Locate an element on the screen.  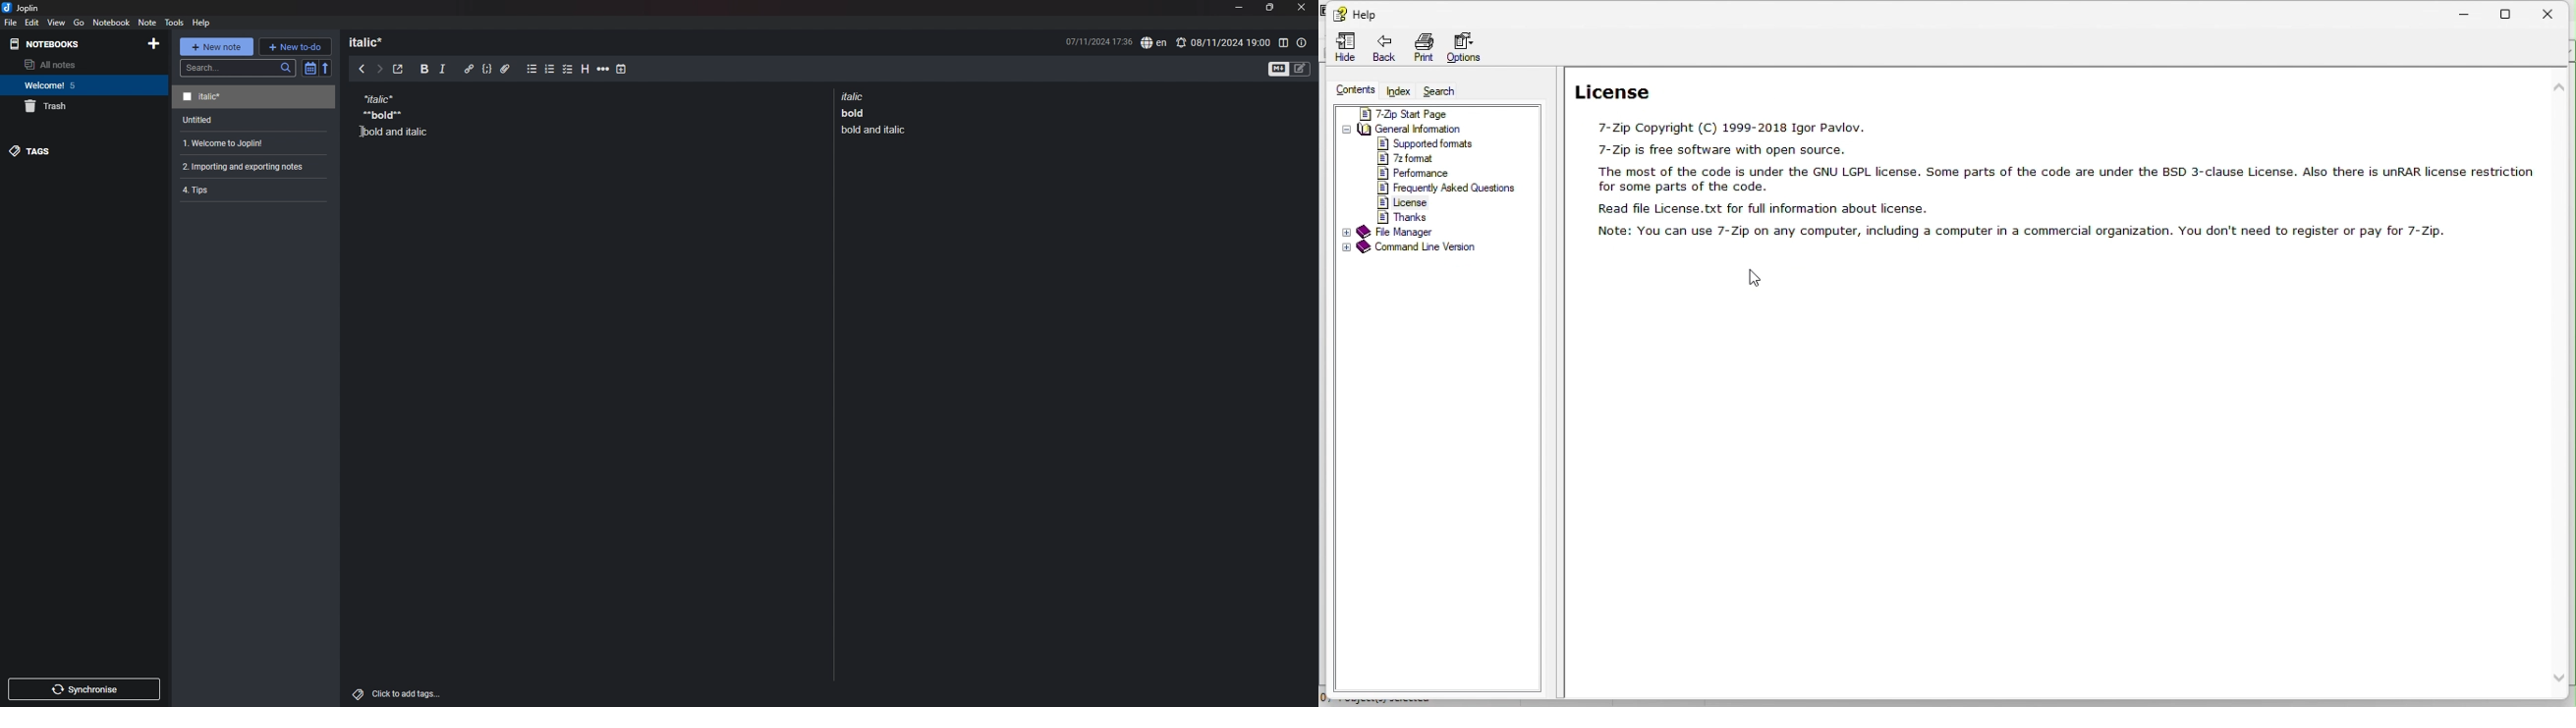
note is located at coordinates (249, 189).